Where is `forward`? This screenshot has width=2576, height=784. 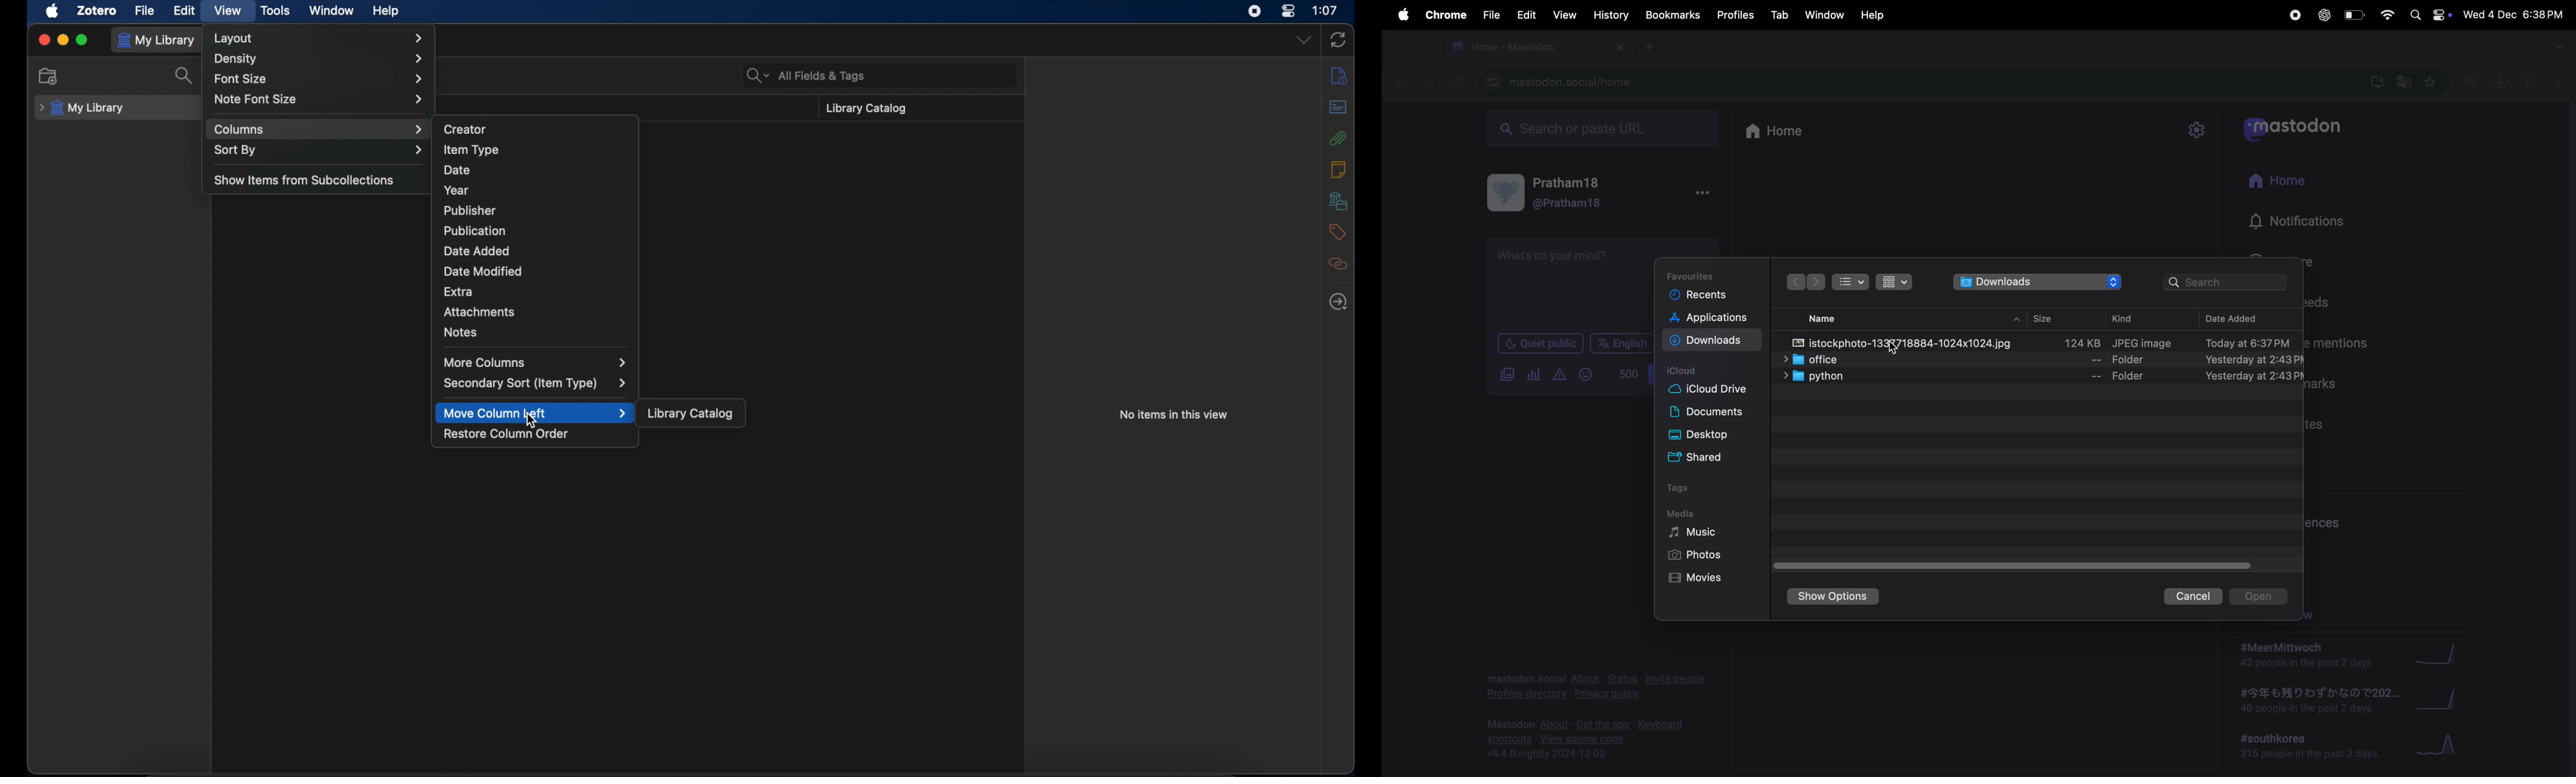 forward is located at coordinates (1426, 85).